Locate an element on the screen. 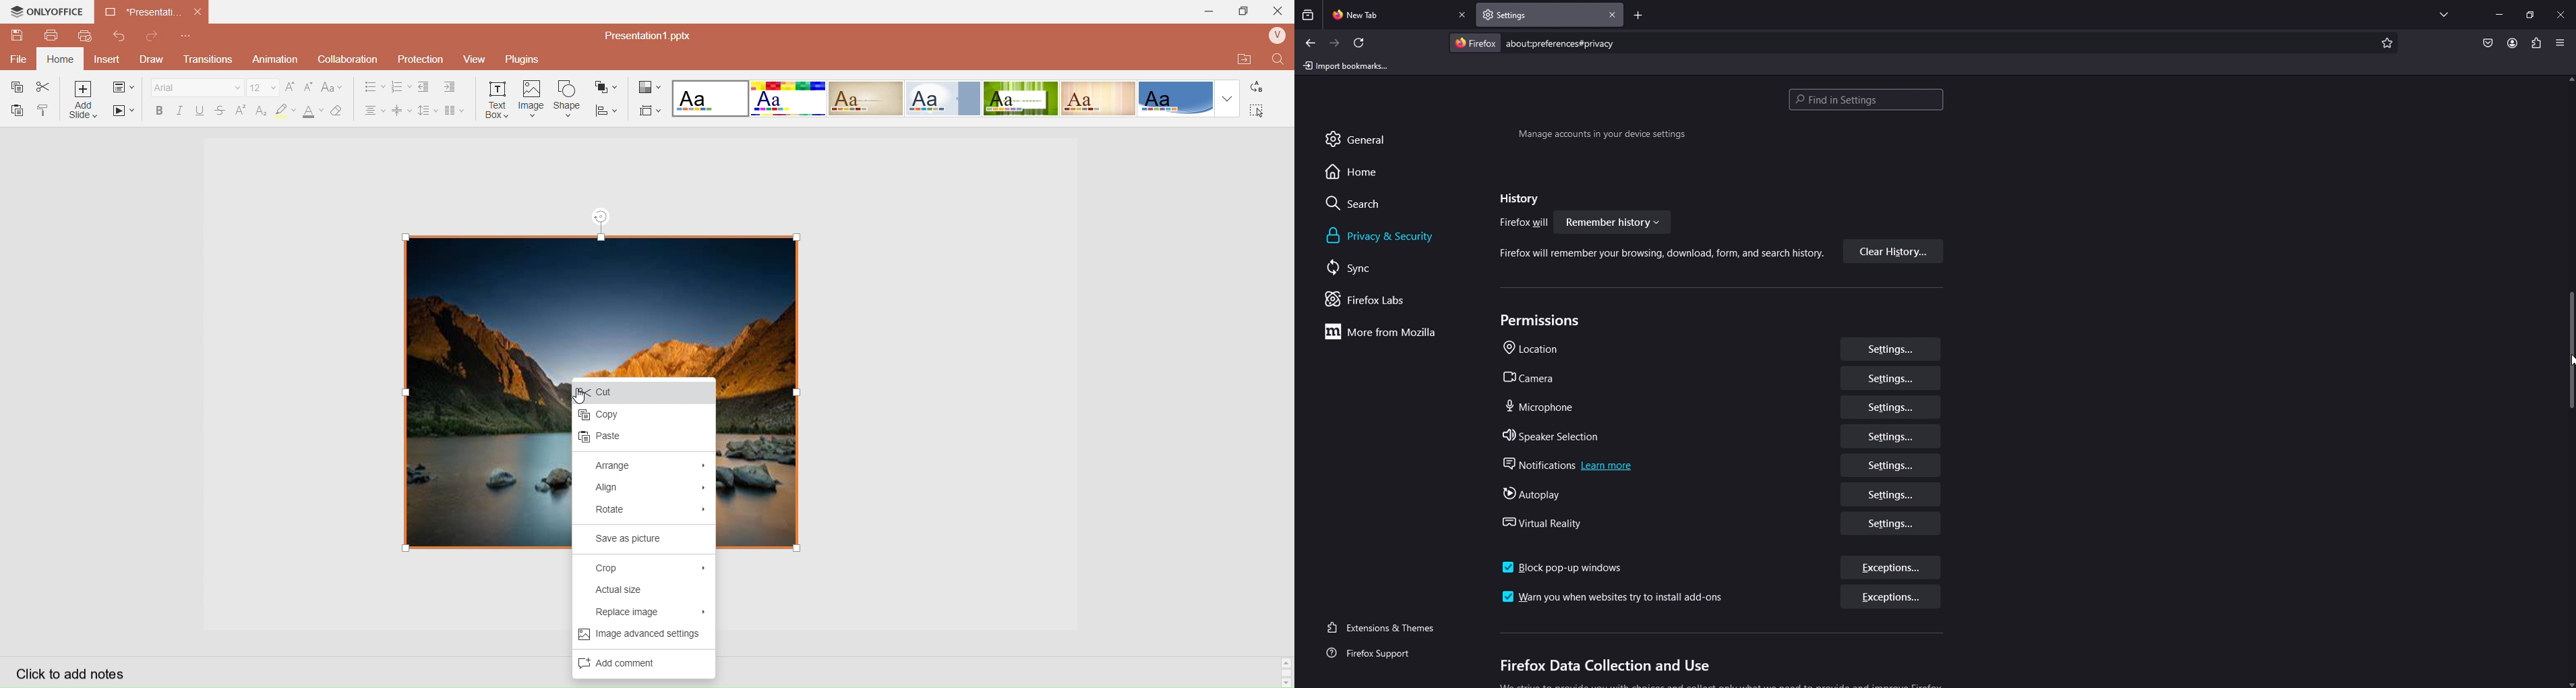 Image resolution: width=2576 pixels, height=700 pixels. search bar: about preferences#privacy is located at coordinates (1559, 43).